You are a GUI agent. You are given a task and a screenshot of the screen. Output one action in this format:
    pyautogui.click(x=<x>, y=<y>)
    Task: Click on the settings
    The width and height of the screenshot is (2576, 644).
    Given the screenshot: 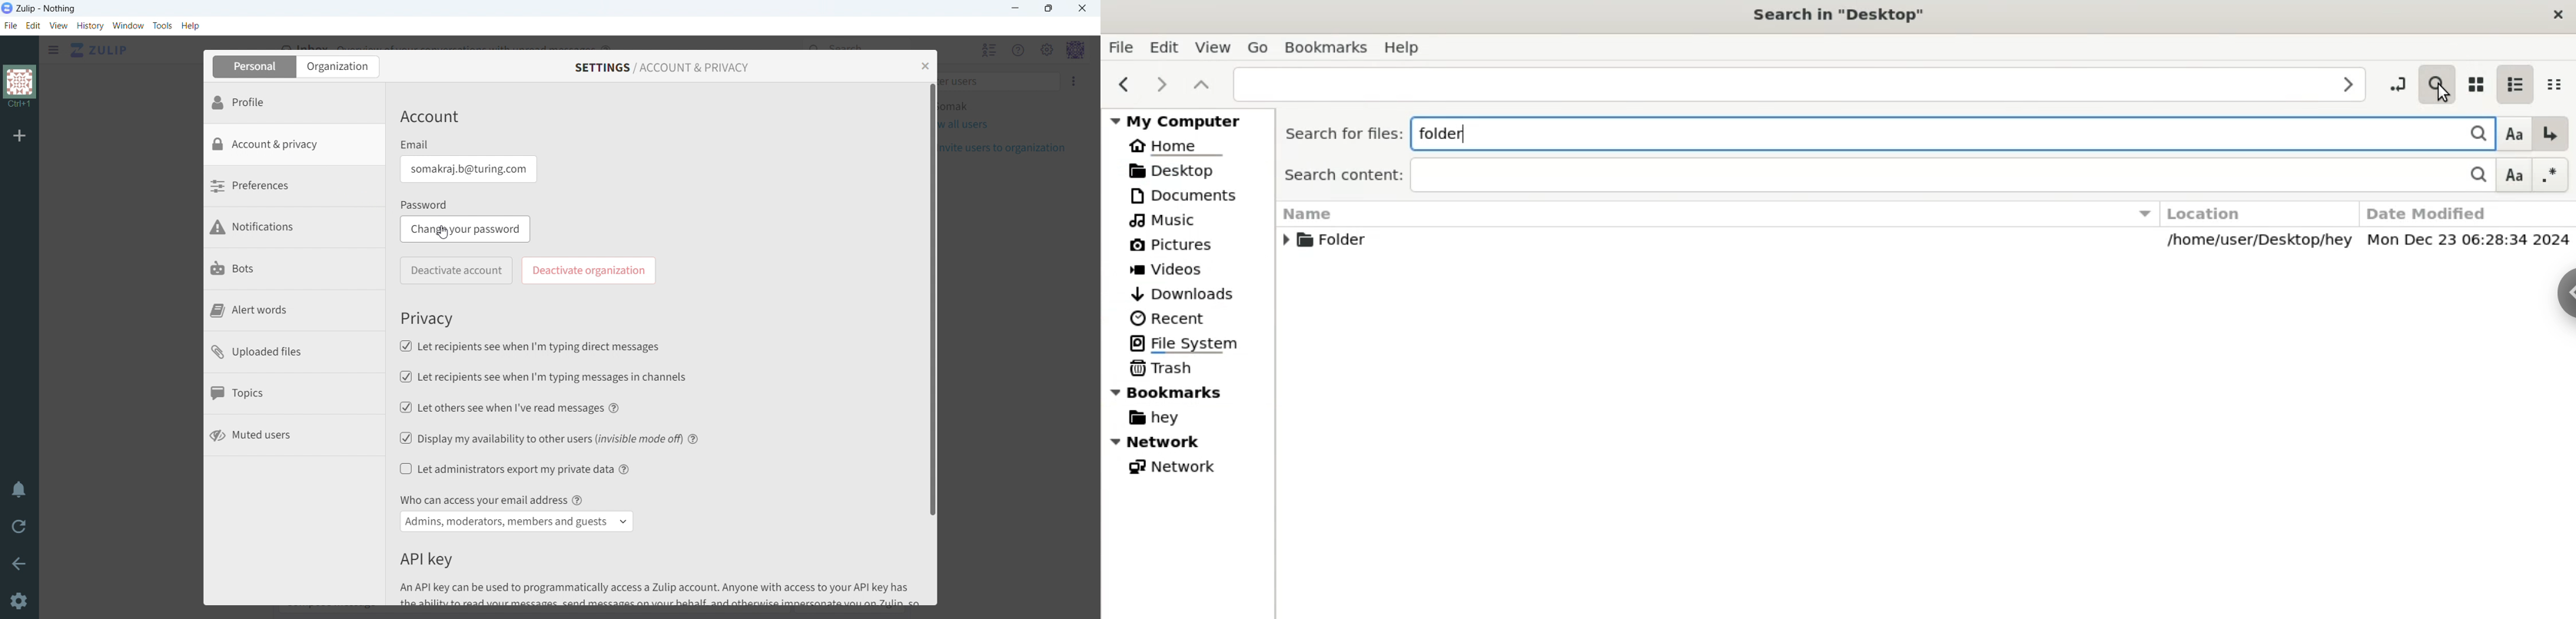 What is the action you would take?
    pyautogui.click(x=20, y=602)
    